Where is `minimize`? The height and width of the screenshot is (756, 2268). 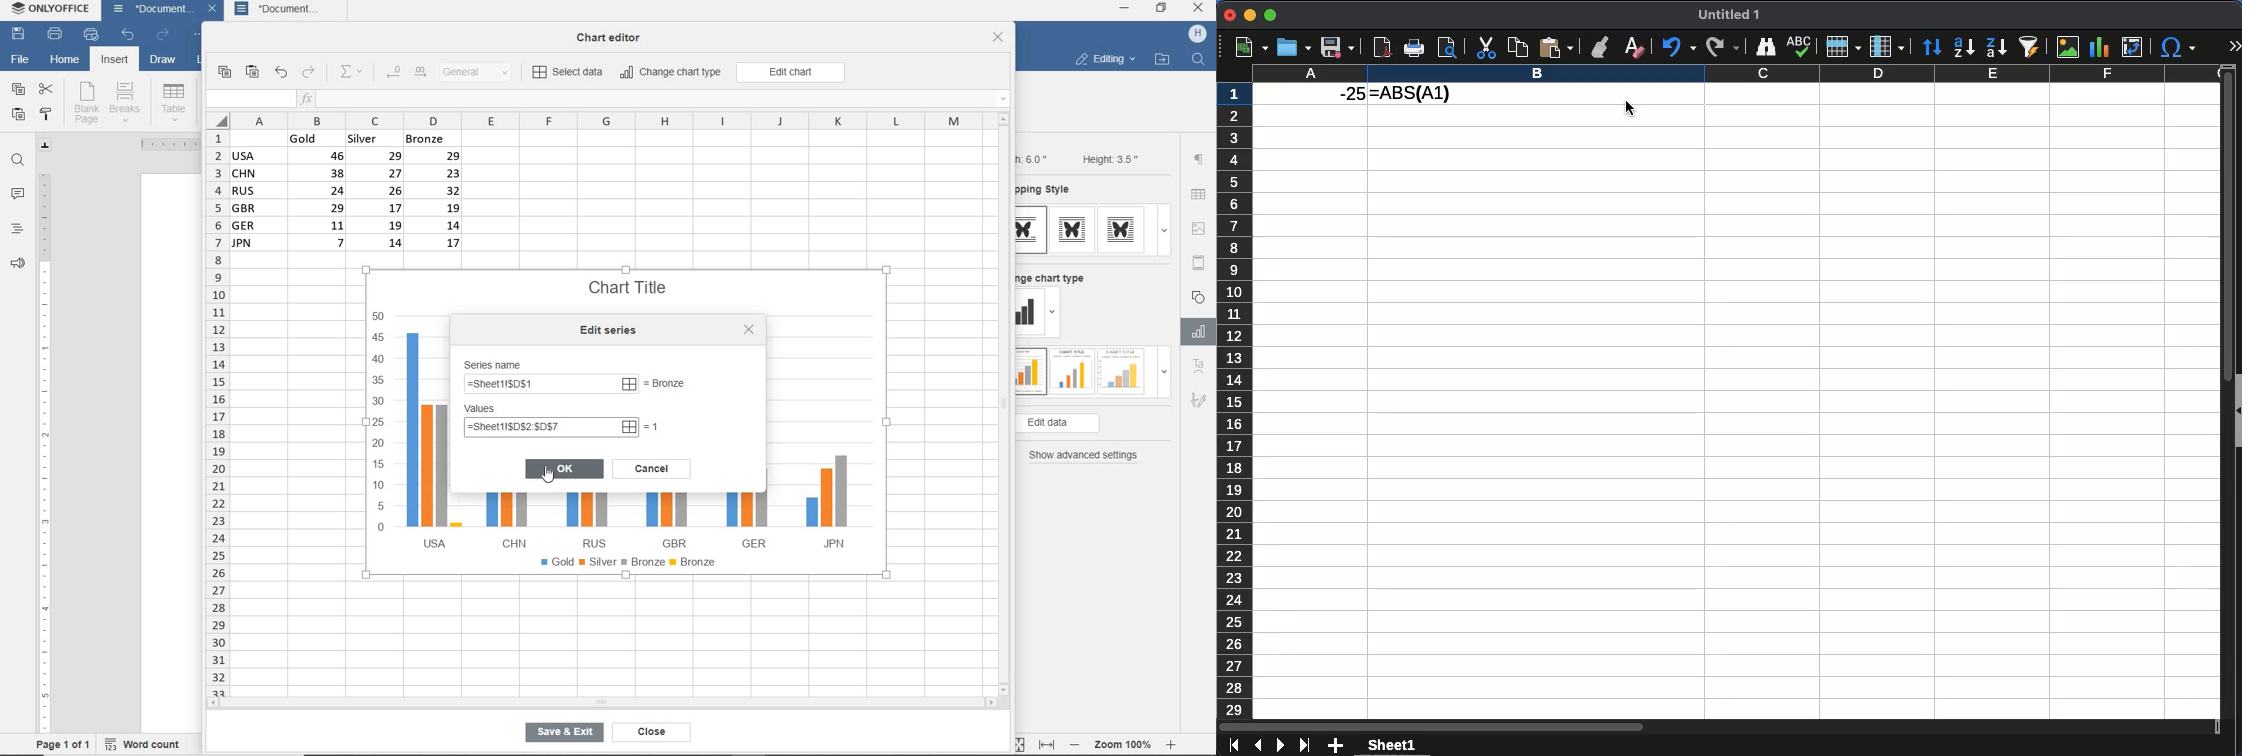
minimize is located at coordinates (1125, 8).